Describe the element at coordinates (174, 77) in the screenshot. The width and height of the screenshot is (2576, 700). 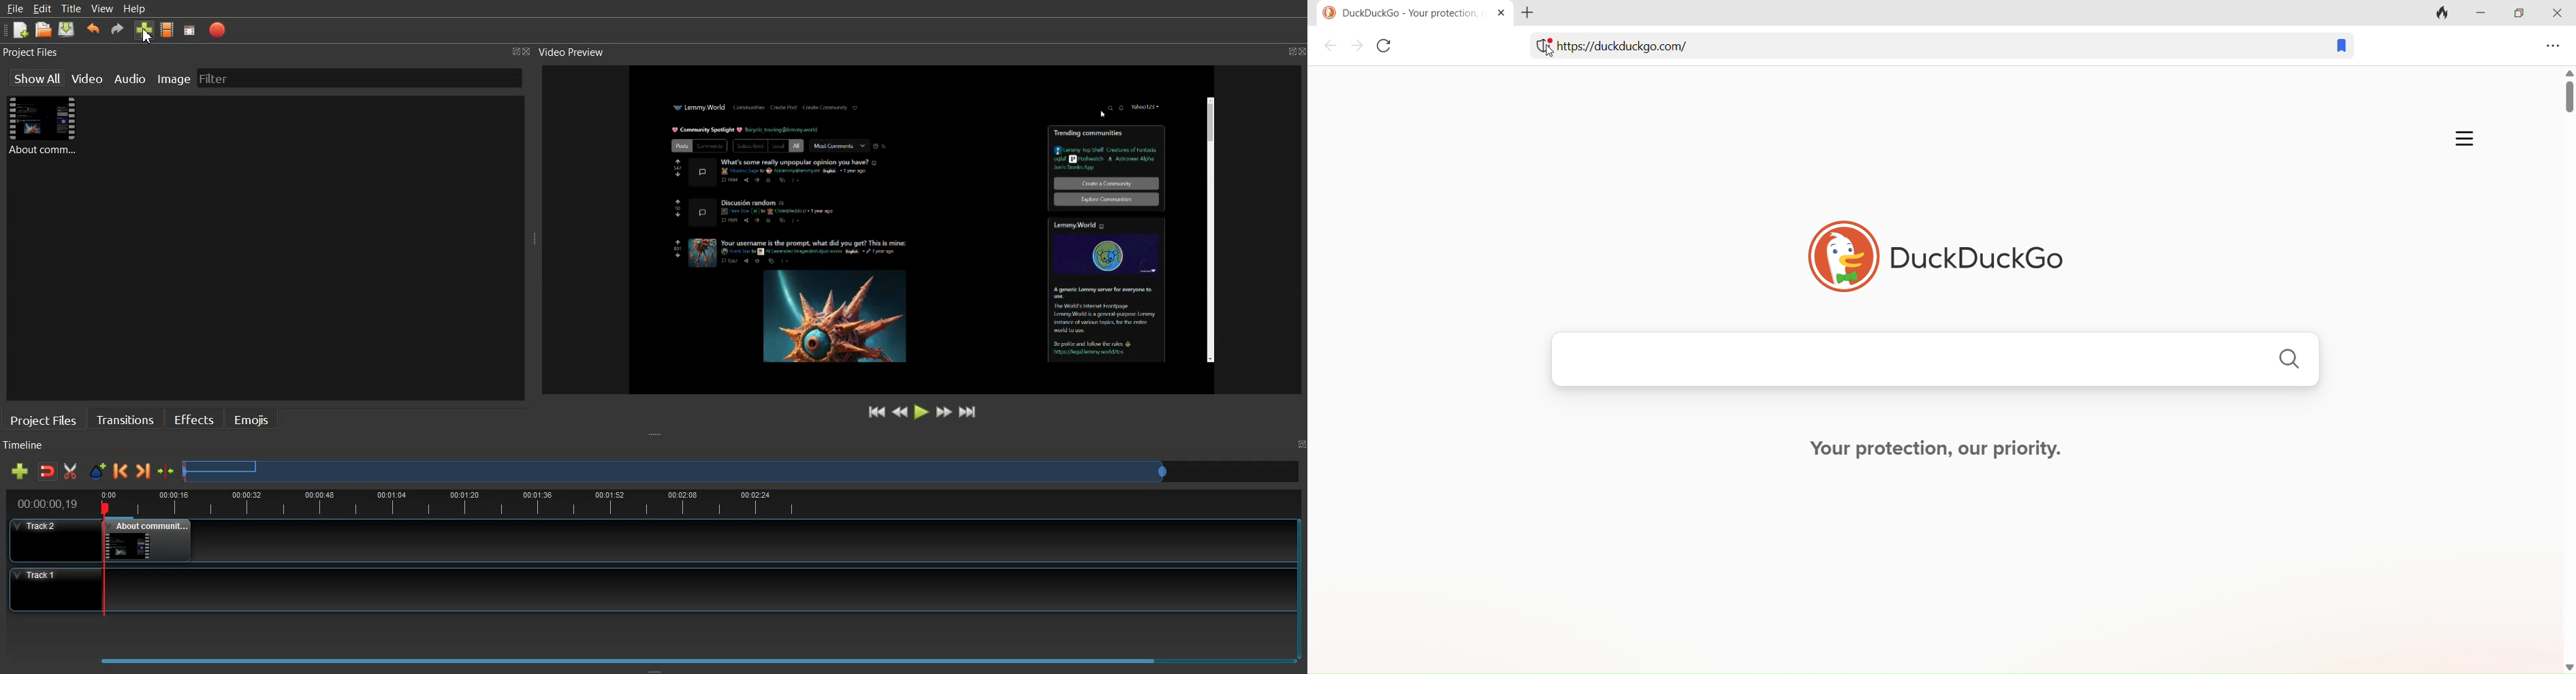
I see `Image` at that location.